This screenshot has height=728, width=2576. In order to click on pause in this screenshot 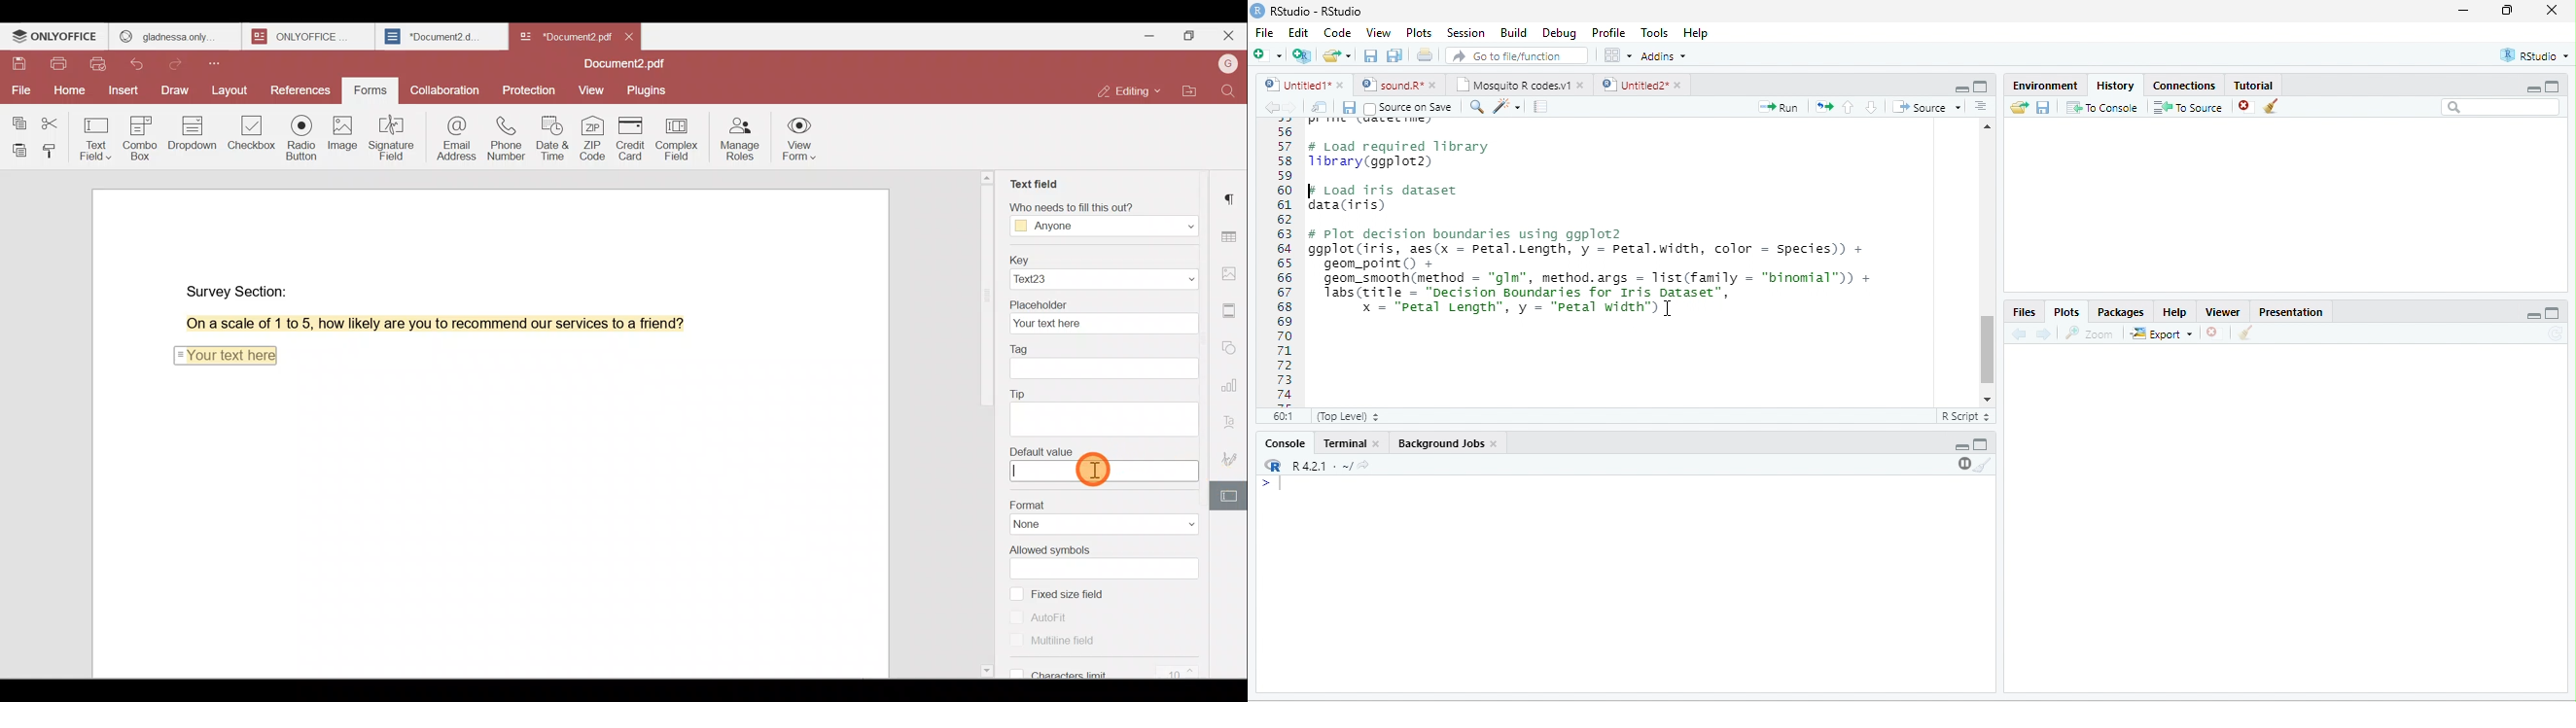, I will do `click(1962, 464)`.